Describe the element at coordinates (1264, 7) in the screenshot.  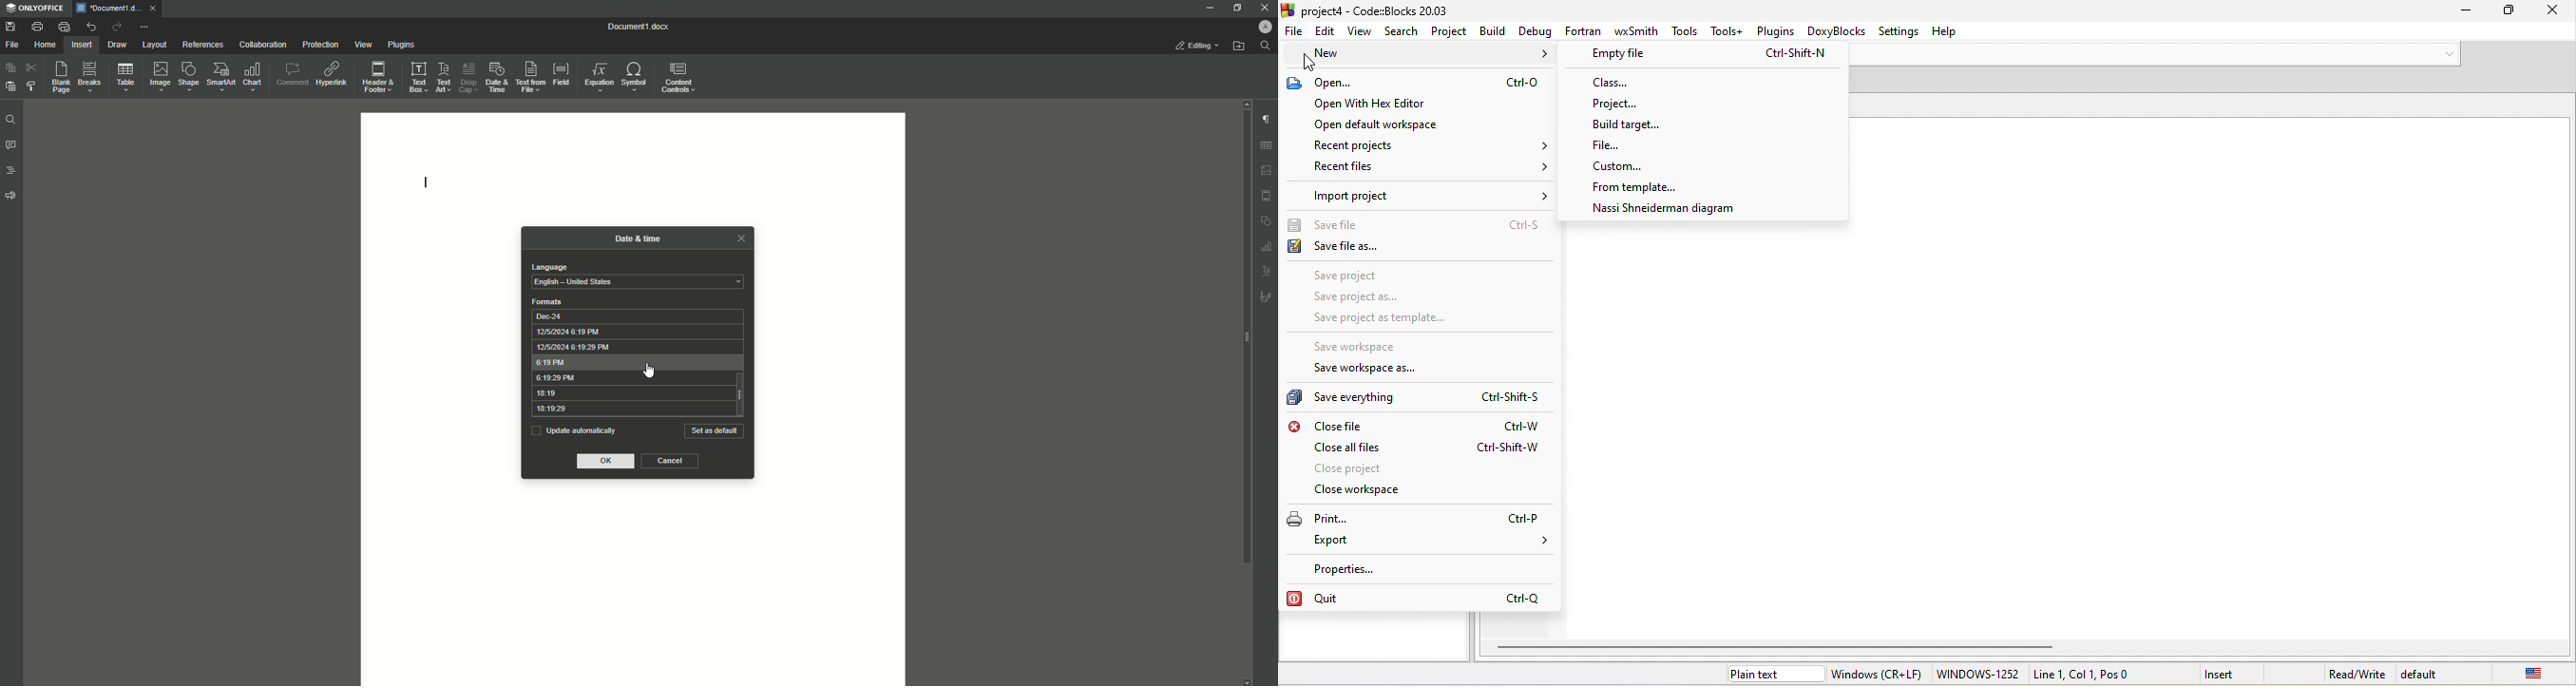
I see `Close` at that location.